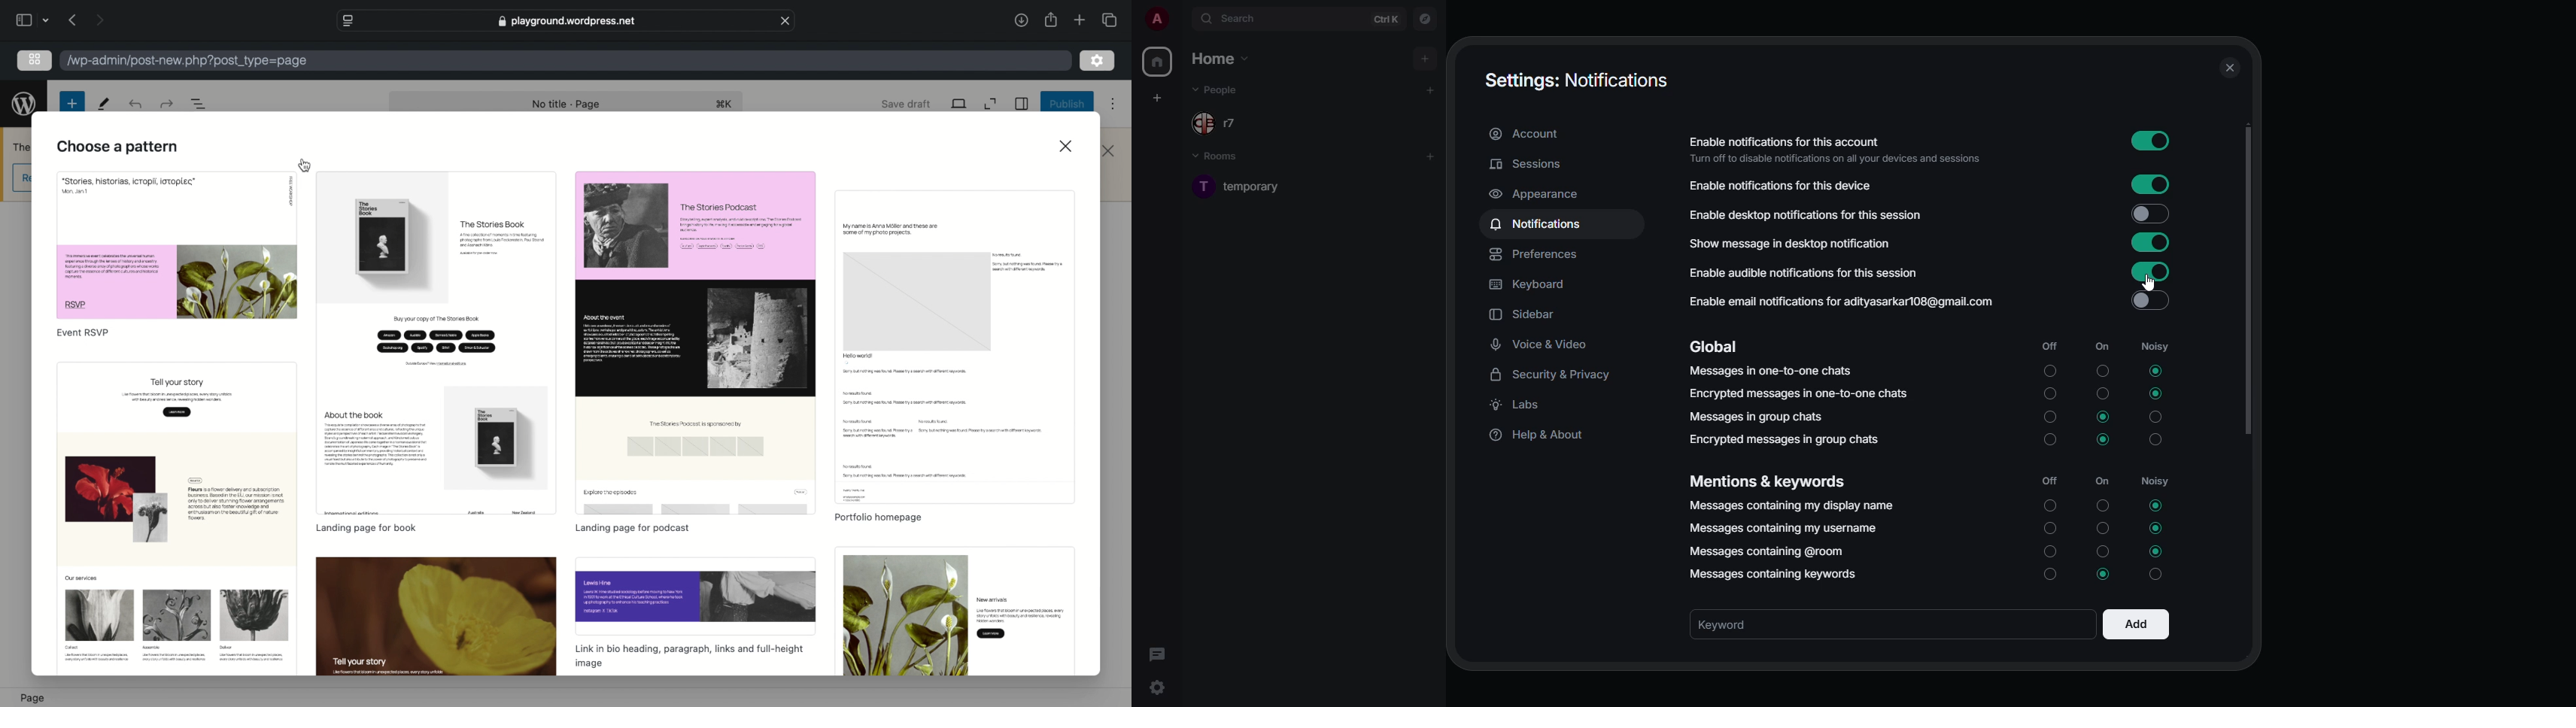  I want to click on close, so click(786, 20).